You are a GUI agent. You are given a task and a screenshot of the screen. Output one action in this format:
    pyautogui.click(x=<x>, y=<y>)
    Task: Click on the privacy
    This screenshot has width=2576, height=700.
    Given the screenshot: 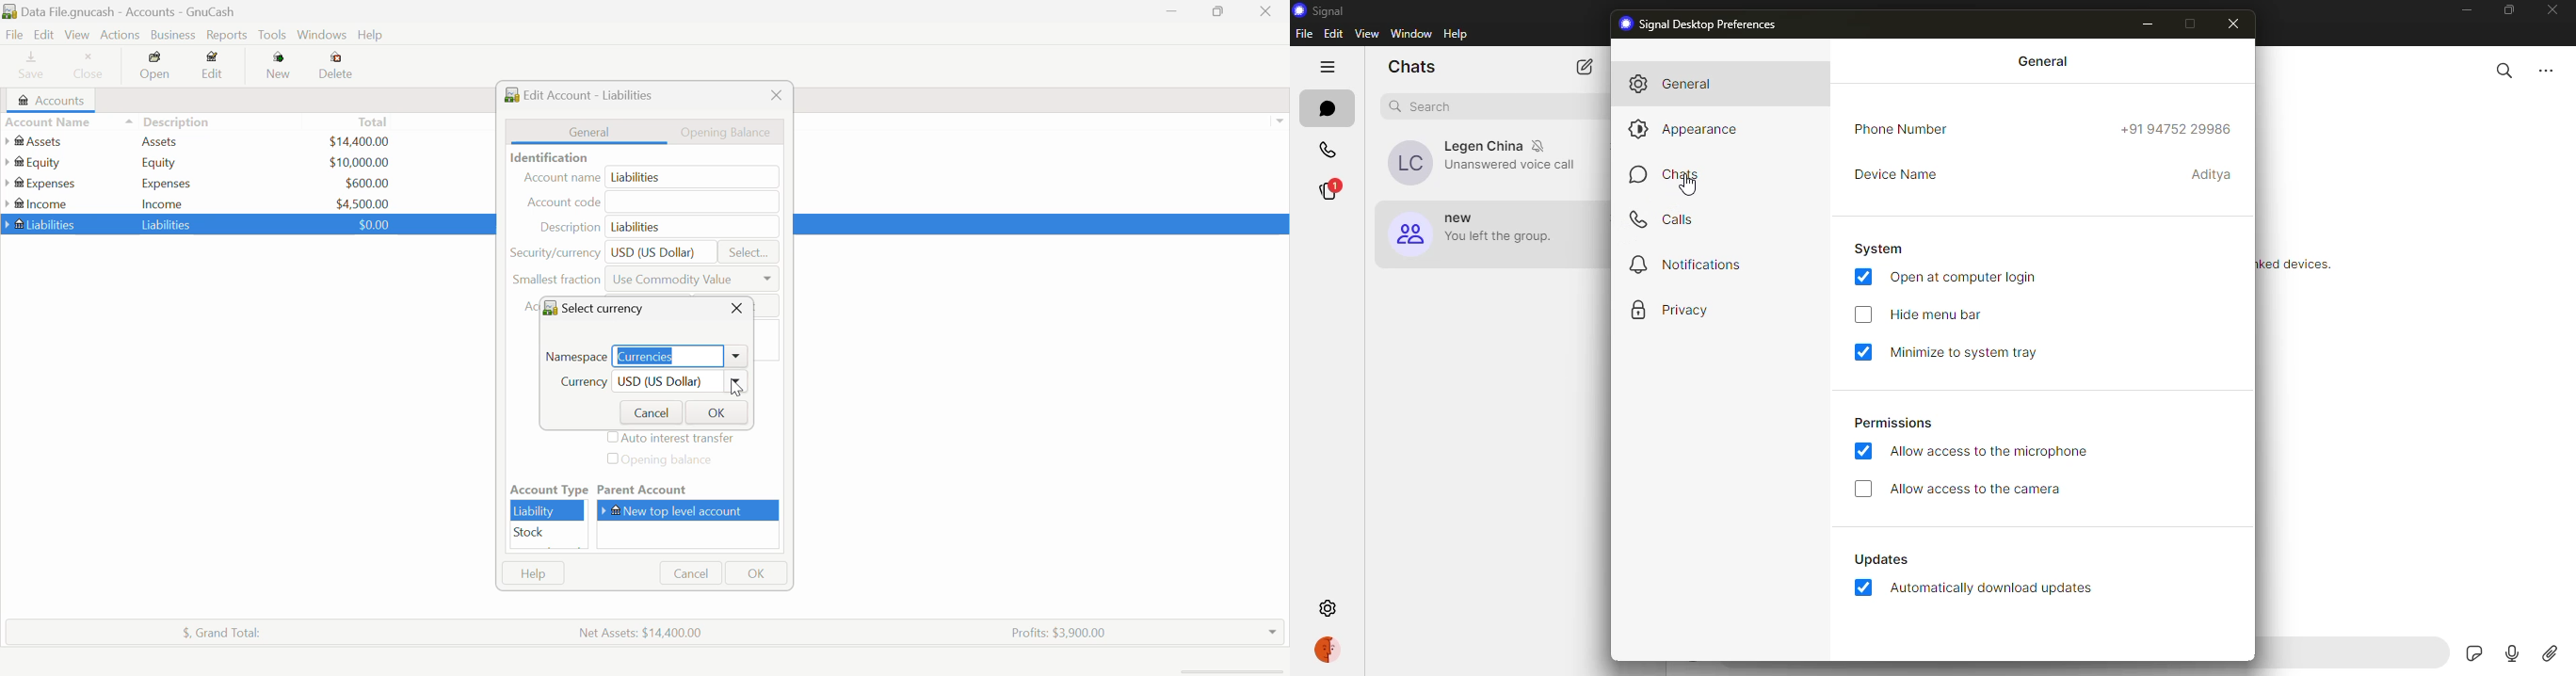 What is the action you would take?
    pyautogui.click(x=1691, y=308)
    